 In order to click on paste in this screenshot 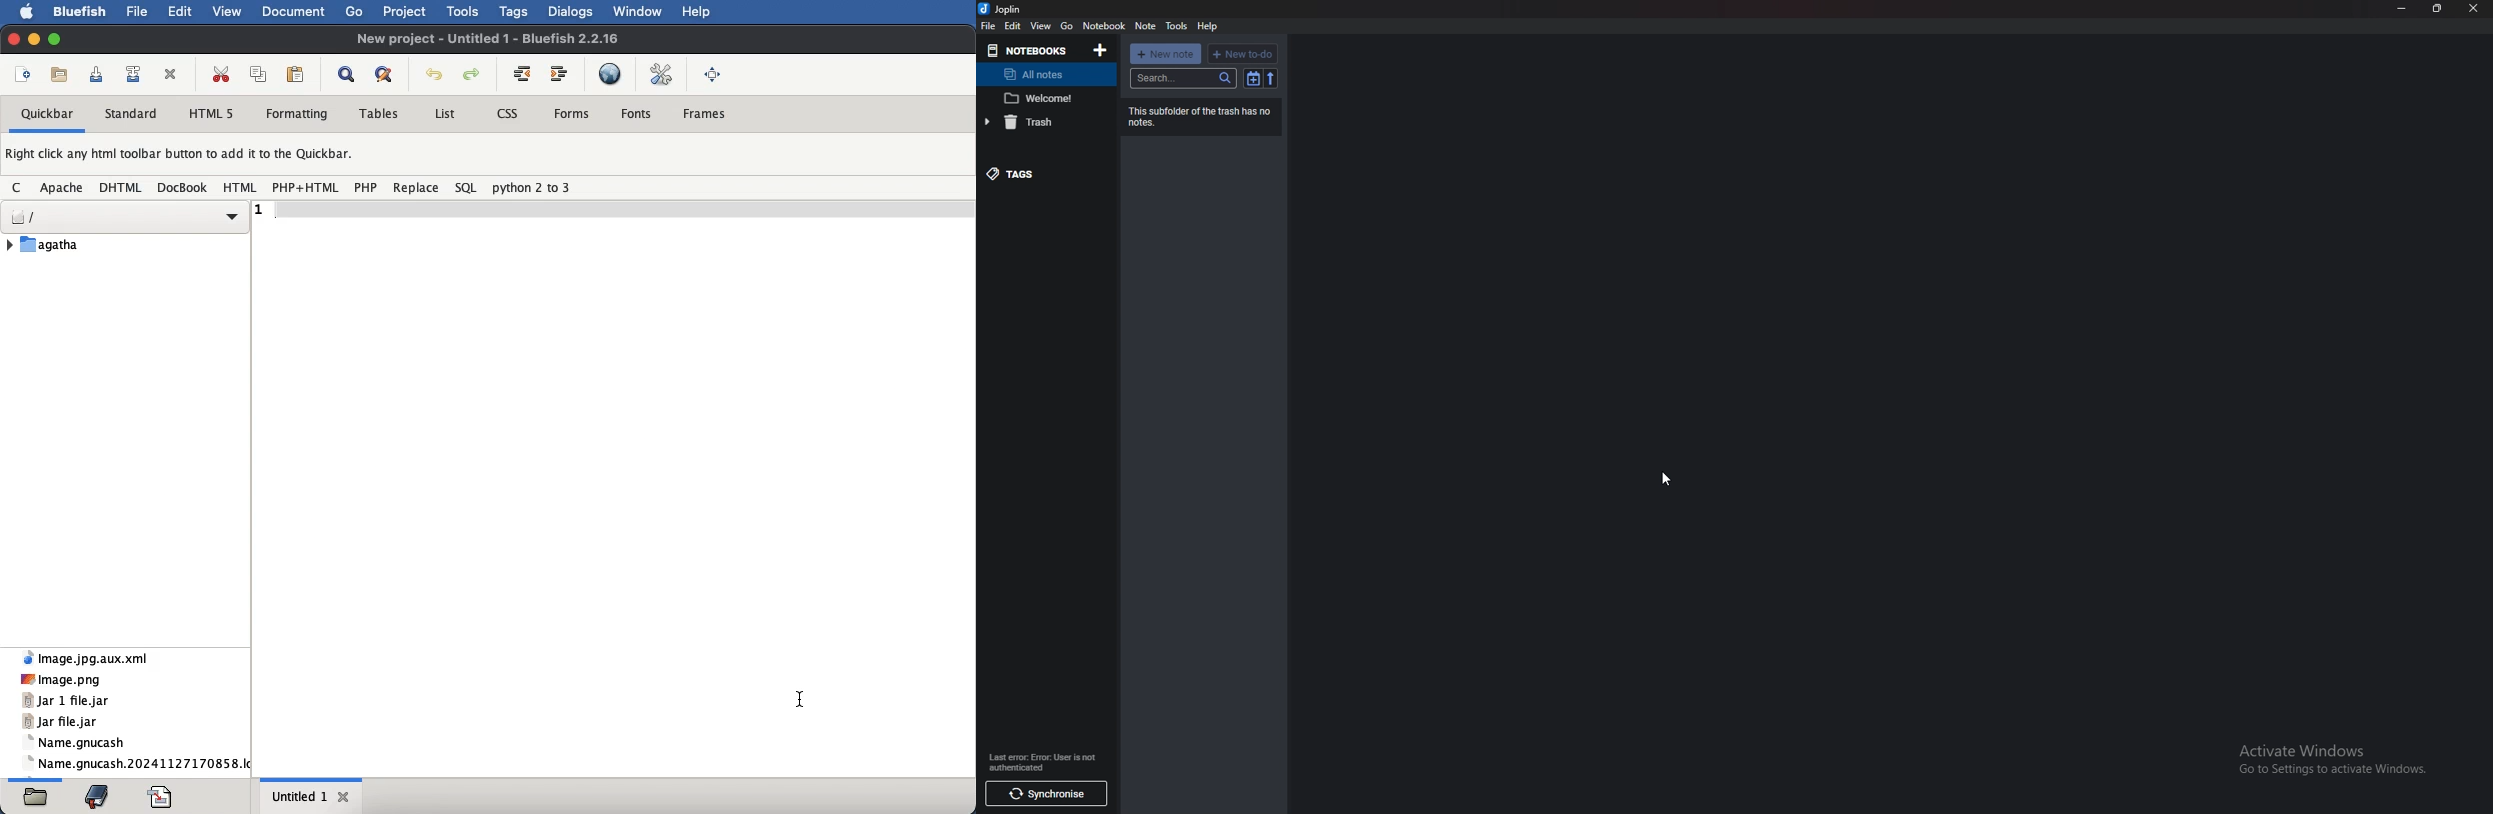, I will do `click(297, 74)`.